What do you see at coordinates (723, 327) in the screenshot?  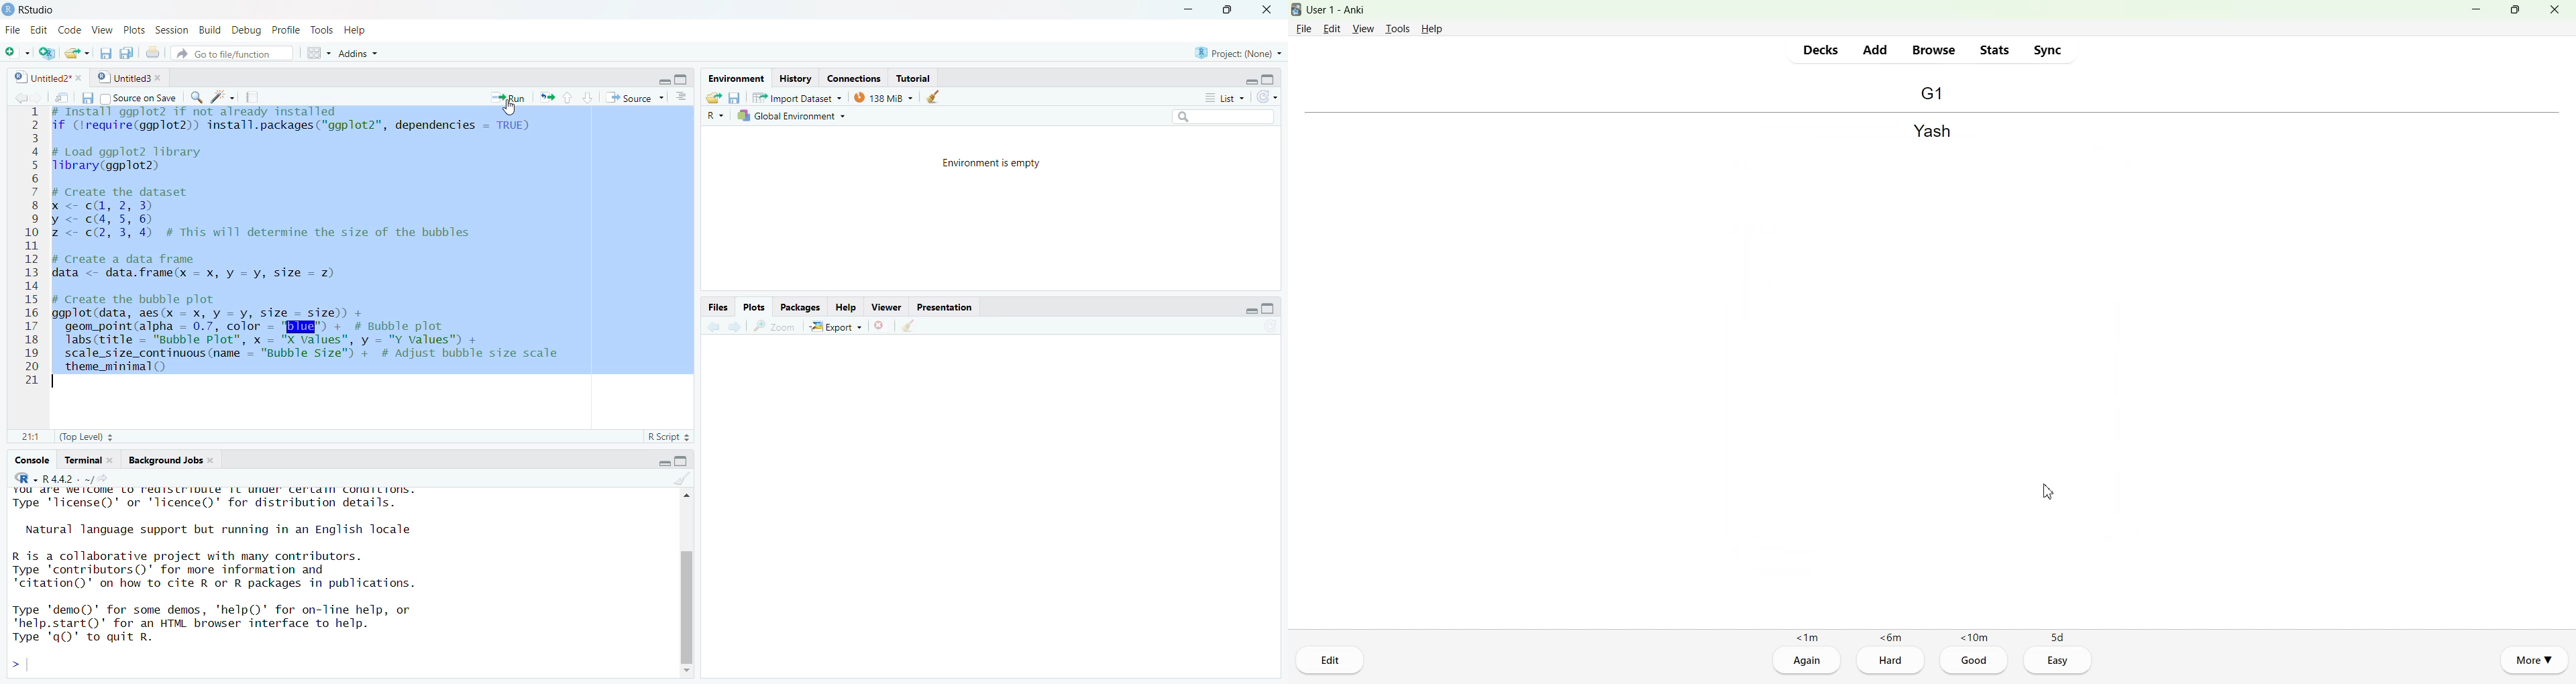 I see `forward/backward` at bounding box center [723, 327].